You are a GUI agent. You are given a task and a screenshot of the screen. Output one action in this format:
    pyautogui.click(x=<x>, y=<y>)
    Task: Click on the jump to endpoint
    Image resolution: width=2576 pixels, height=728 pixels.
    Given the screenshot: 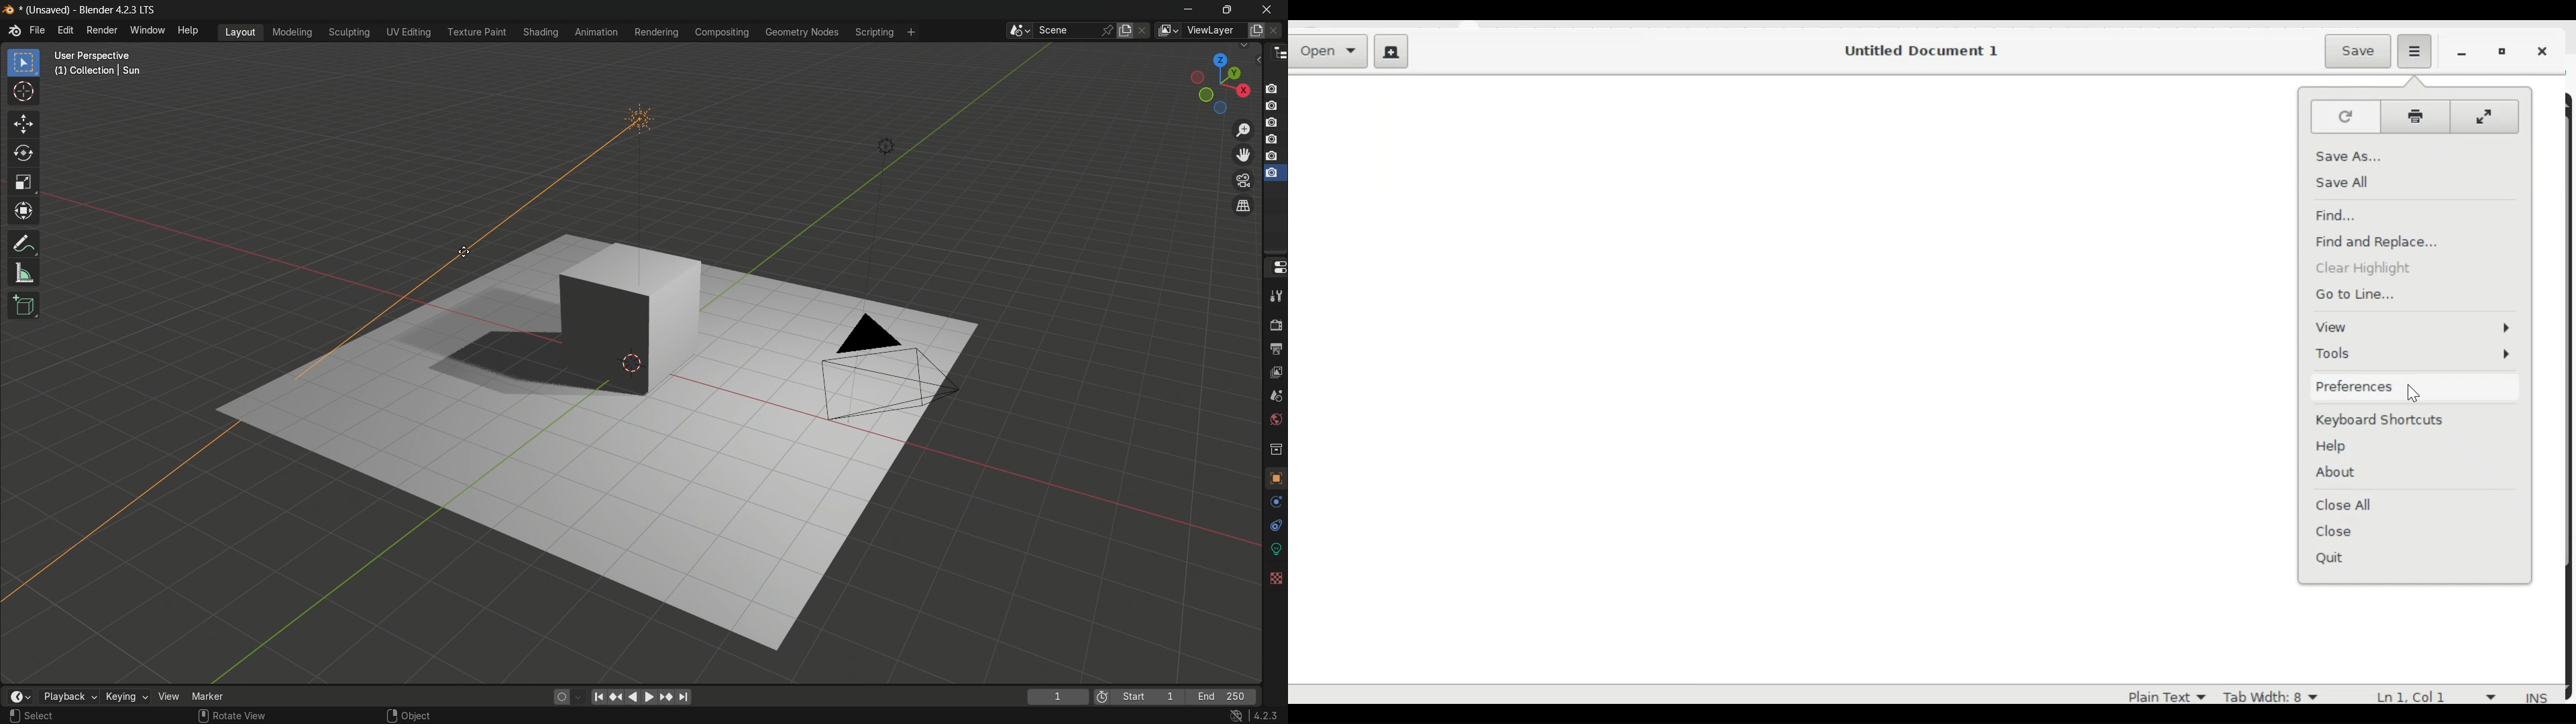 What is the action you would take?
    pyautogui.click(x=684, y=699)
    